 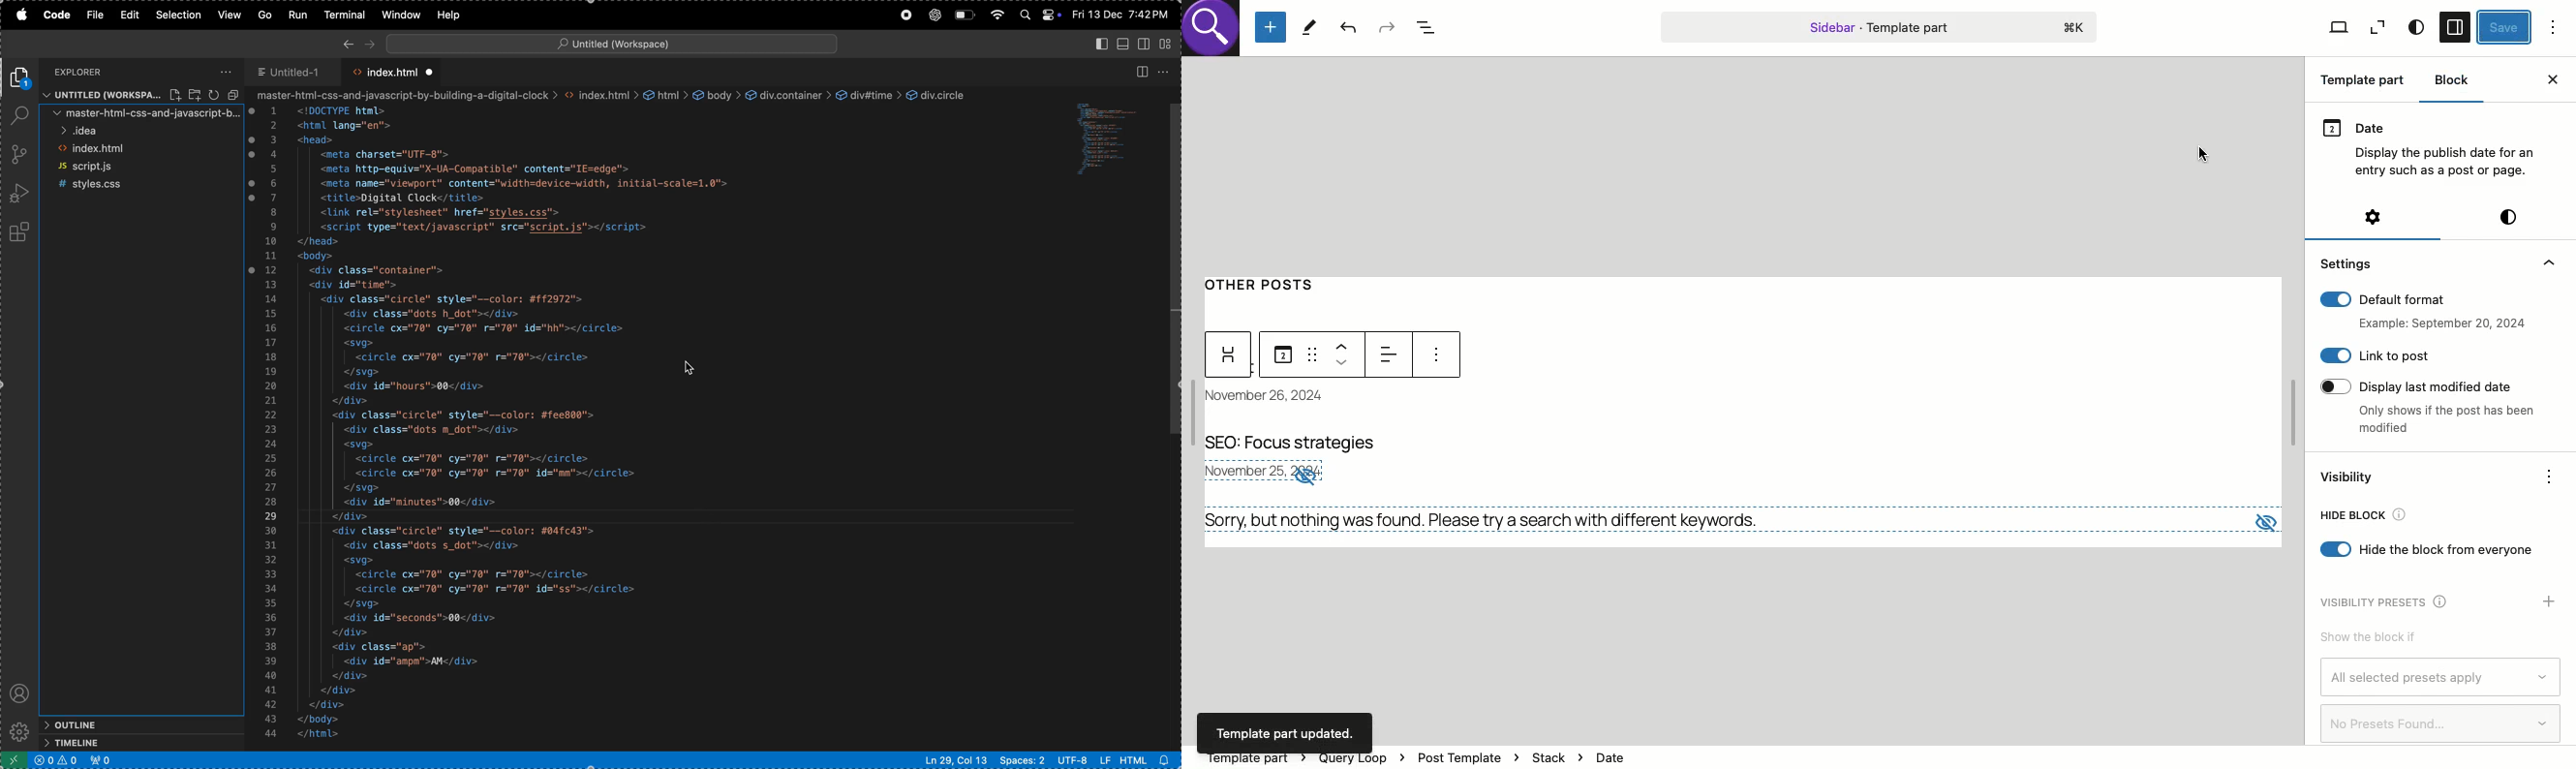 I want to click on <:DULITYFE Nntml>
<html lang="en">
<head>
<meta charset="UTF-8">
<meta http-equiv="X-UA-Compatible" content="IE=edge">
<meta name="viewport" content="width=device-width, initial-scale=1.0">
<title>Digital Clock</title>
<link rel="stylesheet" href="styles.css">
<script type="text/javascript" src="script.js"></script>
</head>
<body>
<div class="container">
<div id="time">
<div class="circle" style="--color: #ff2972">
<div class="dots h_dot"></div>
<circle cx="70" cy="70" r="70" id="hh"></circle>
<svg>
<circle cx="70" cy="70" r="70"></circle>
</svg> IN
<div id="hours">00</div>
</div>
<div class="circle" style="--color: #fee800">
<div class="dots m_dot"></div>
<svg>
<circle cx="70" cy="70" r="70"></circle>
<circle cx="70" cy="70" r="70" id="mm"></circle>
</svg>
<div id="minutes">00</div>
</div>
<div class="circle" style="--color: #04fc43">
<div class="dots s_dot"></div>
<svg>
<circle cx="70" cy="70" r="70"></circle>
<circle cx="70" cy="70" r="70" id="ss"></circle>
</svg>
<div id="seconds">00</div>
</div>
<div class="ap">
<div id="ampm">AM</div>
</div>
</div>
</div>
</body>
</html>, so click(x=549, y=425).